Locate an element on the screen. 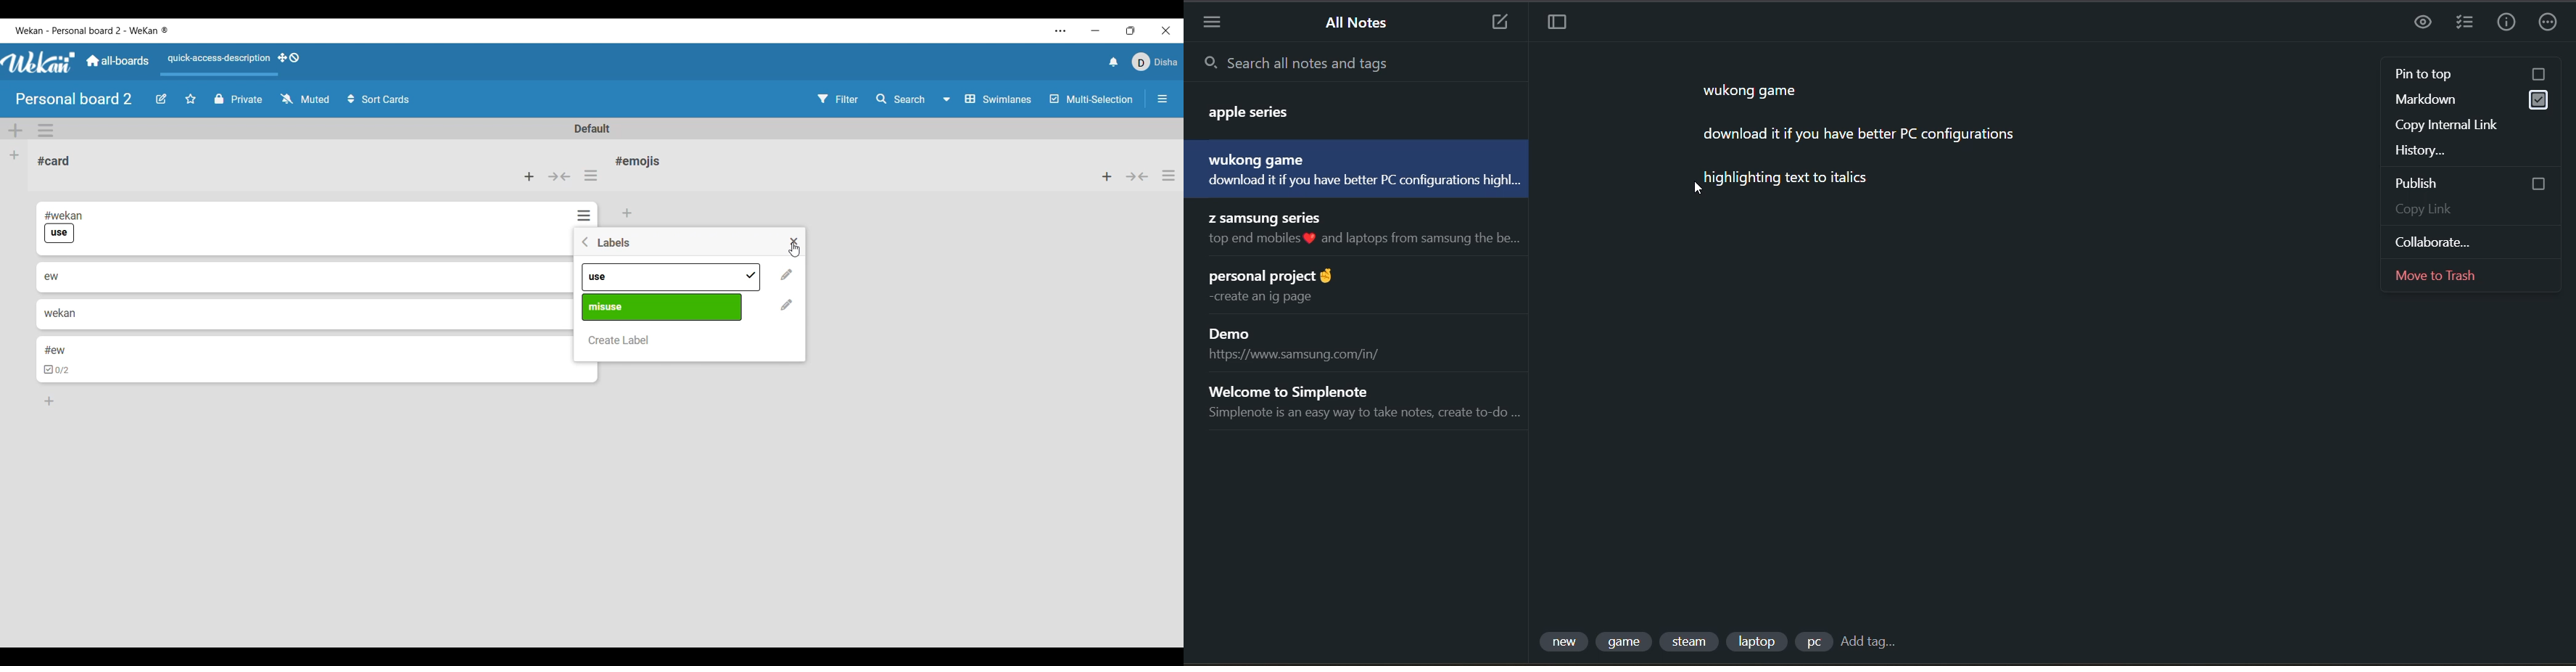  Card name is located at coordinates (54, 161).